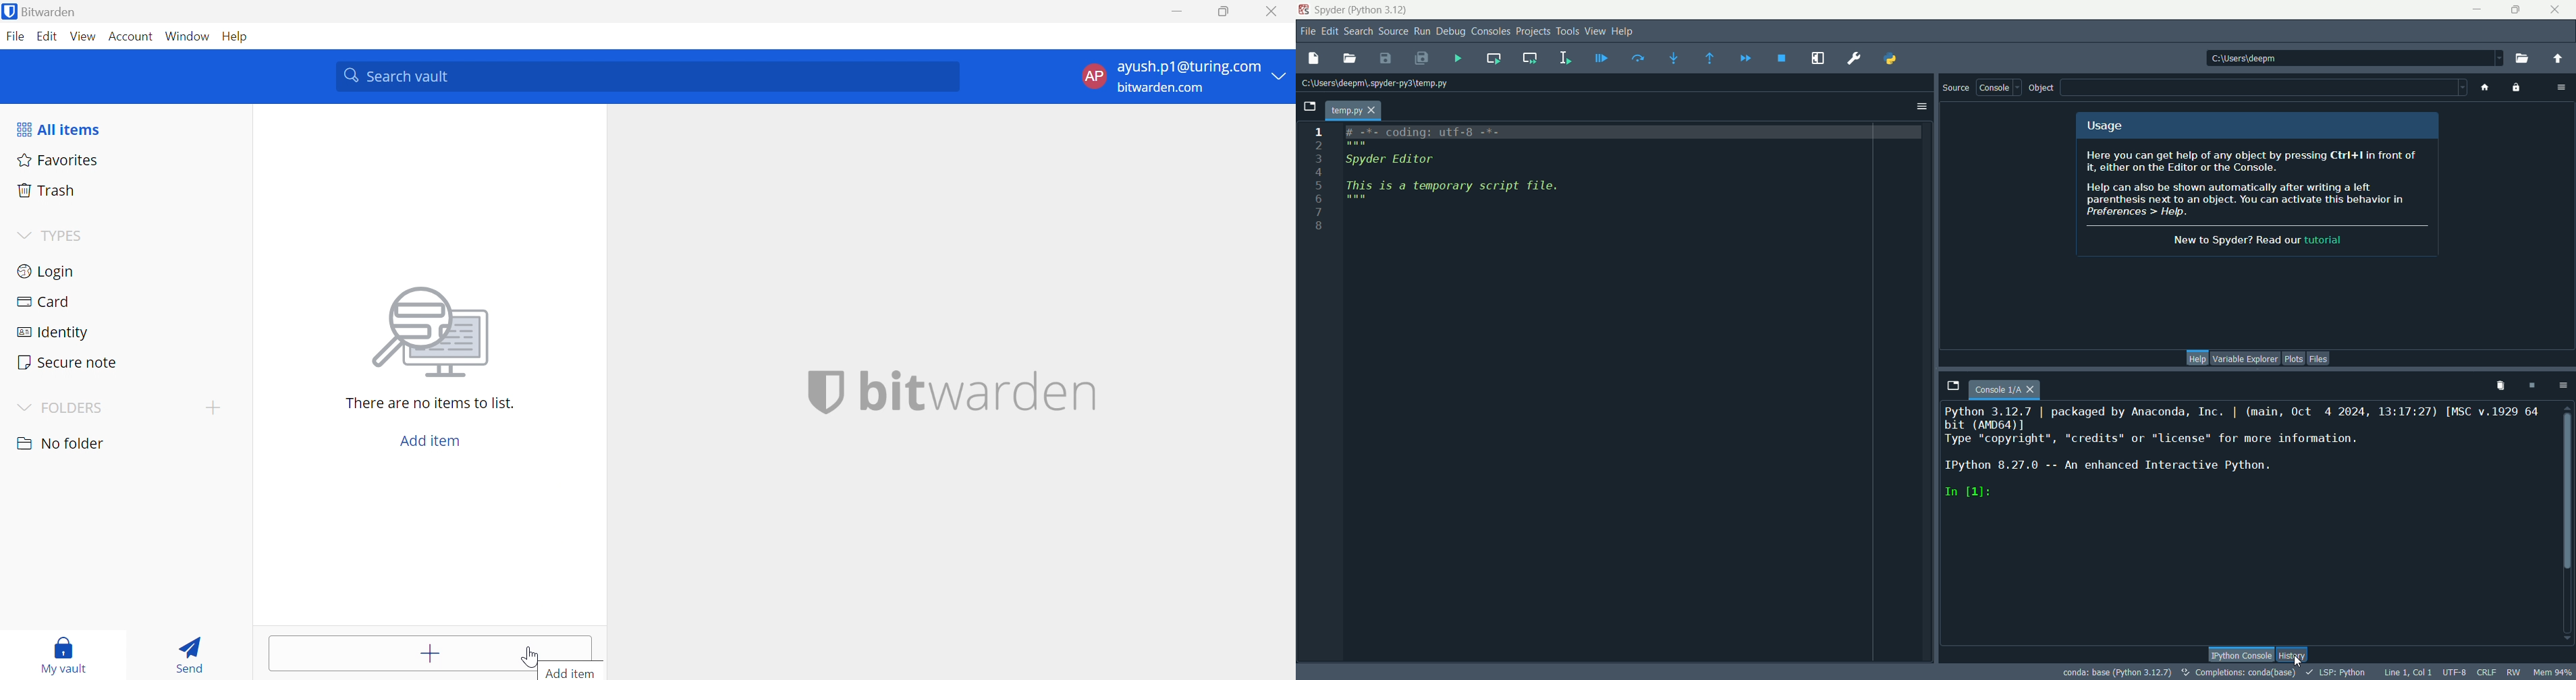 The image size is (2576, 700). Describe the element at coordinates (435, 328) in the screenshot. I see `image` at that location.